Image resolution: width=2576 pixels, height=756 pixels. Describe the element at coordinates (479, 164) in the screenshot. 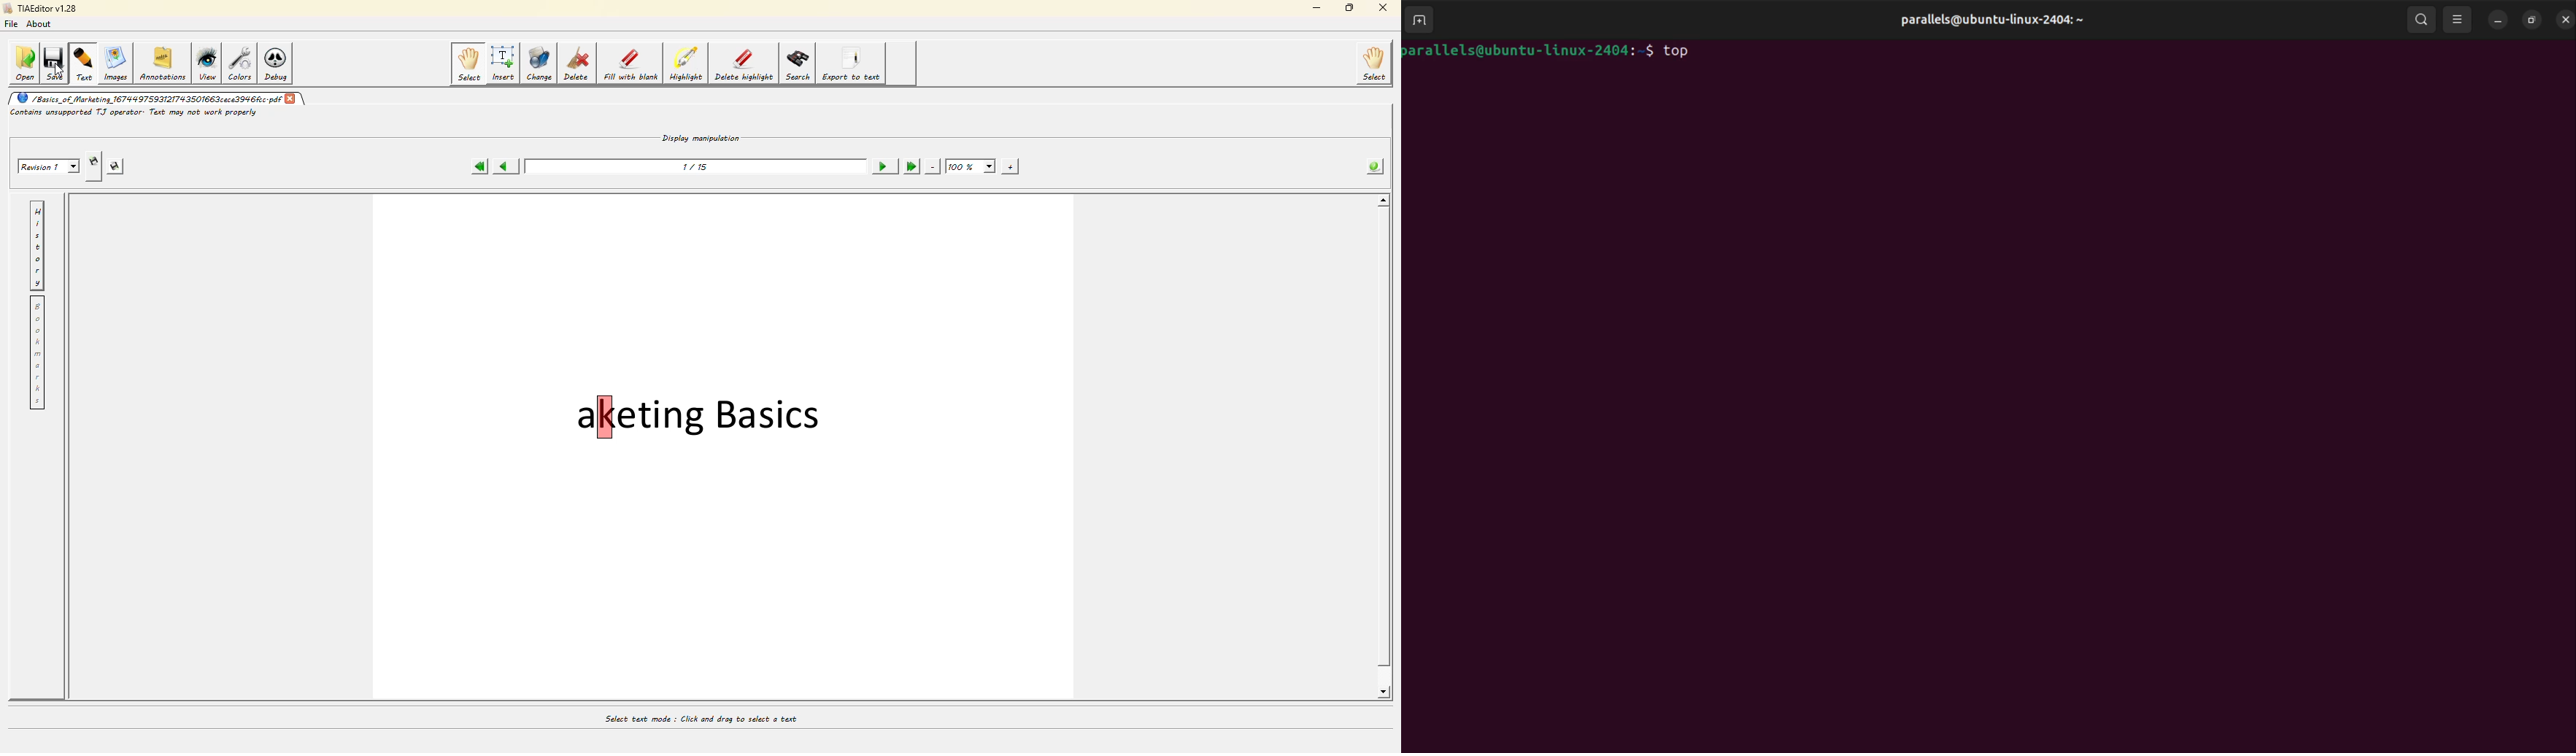

I see `first page` at that location.